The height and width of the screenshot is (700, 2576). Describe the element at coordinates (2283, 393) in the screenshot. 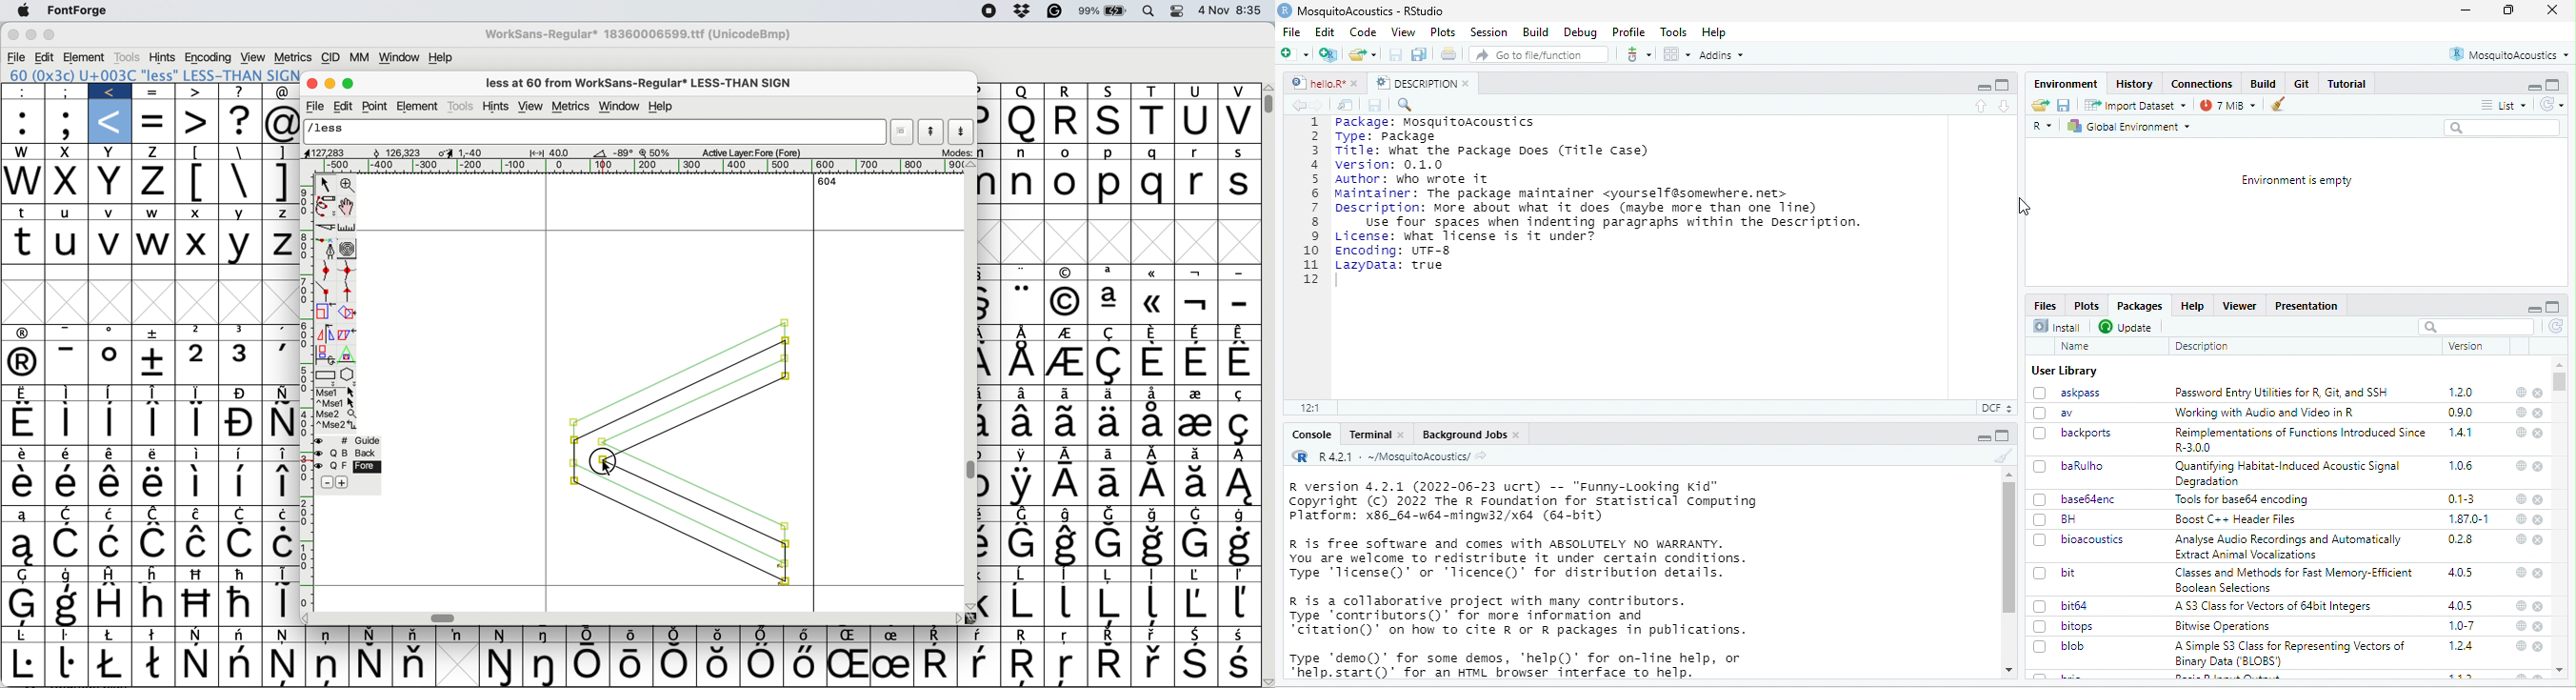

I see `Password Entry Utilities for R. Git. and SSH` at that location.